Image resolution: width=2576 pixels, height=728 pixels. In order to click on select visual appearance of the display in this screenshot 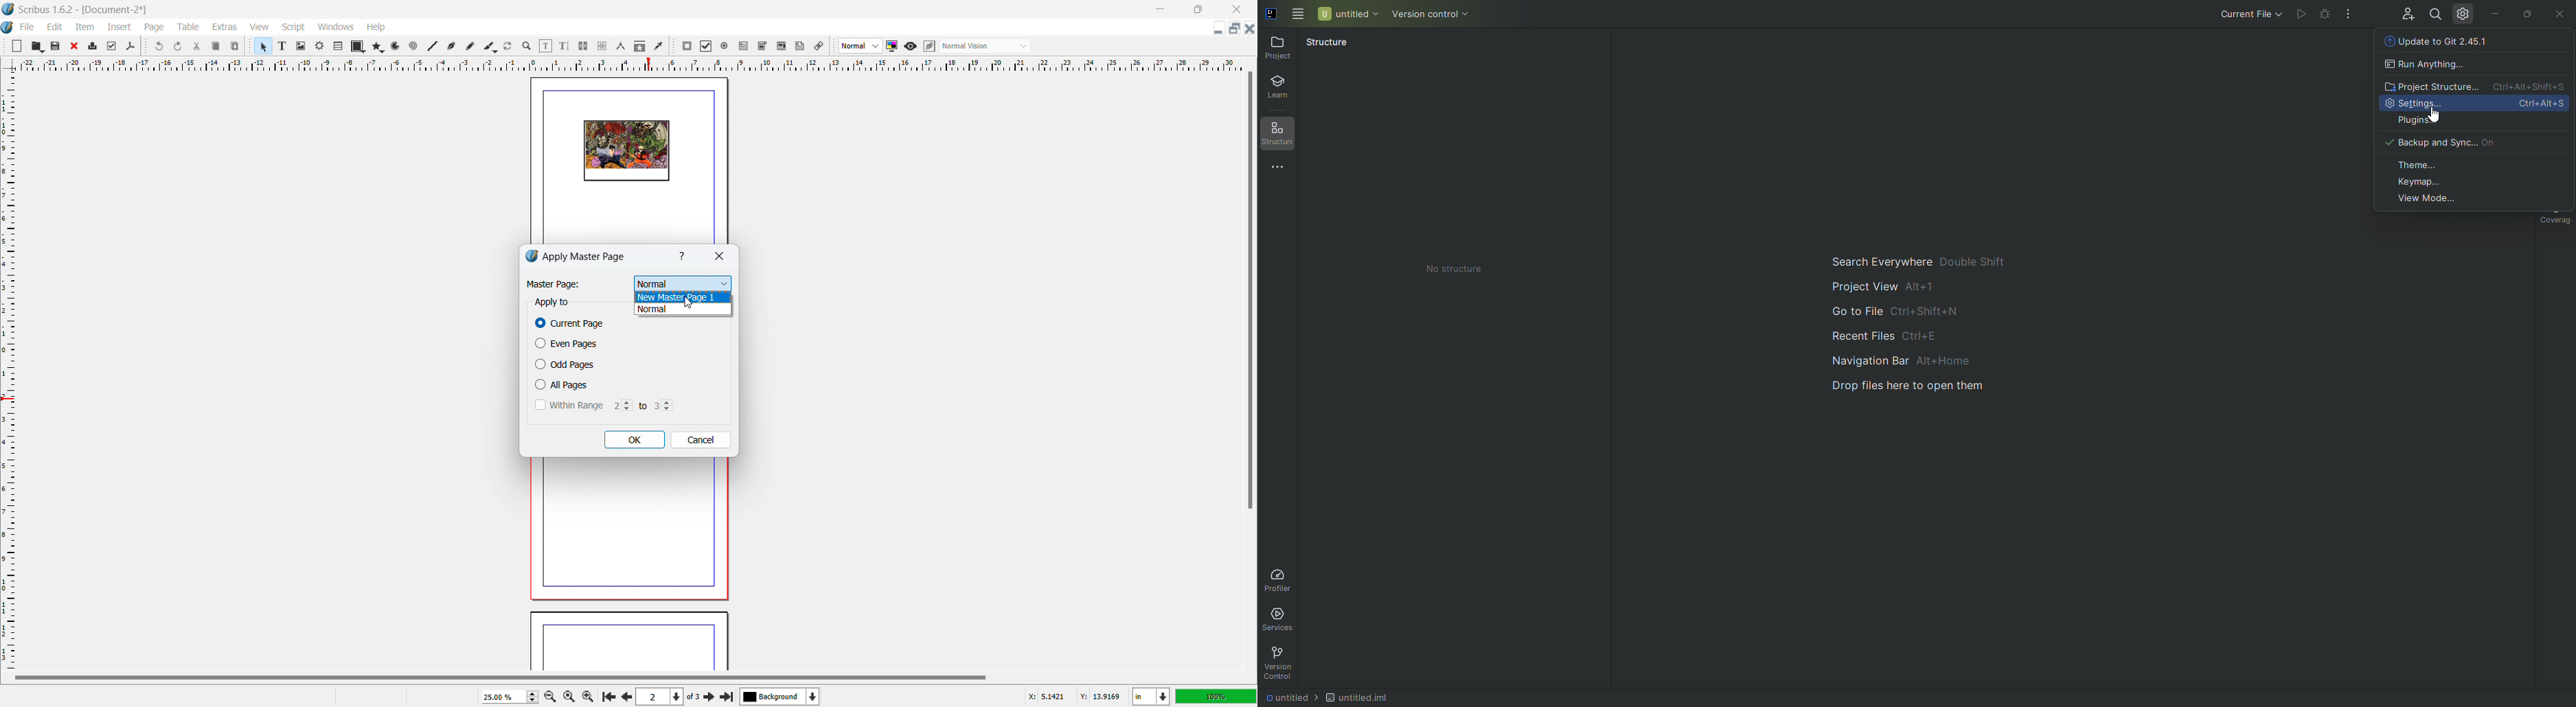, I will do `click(985, 46)`.